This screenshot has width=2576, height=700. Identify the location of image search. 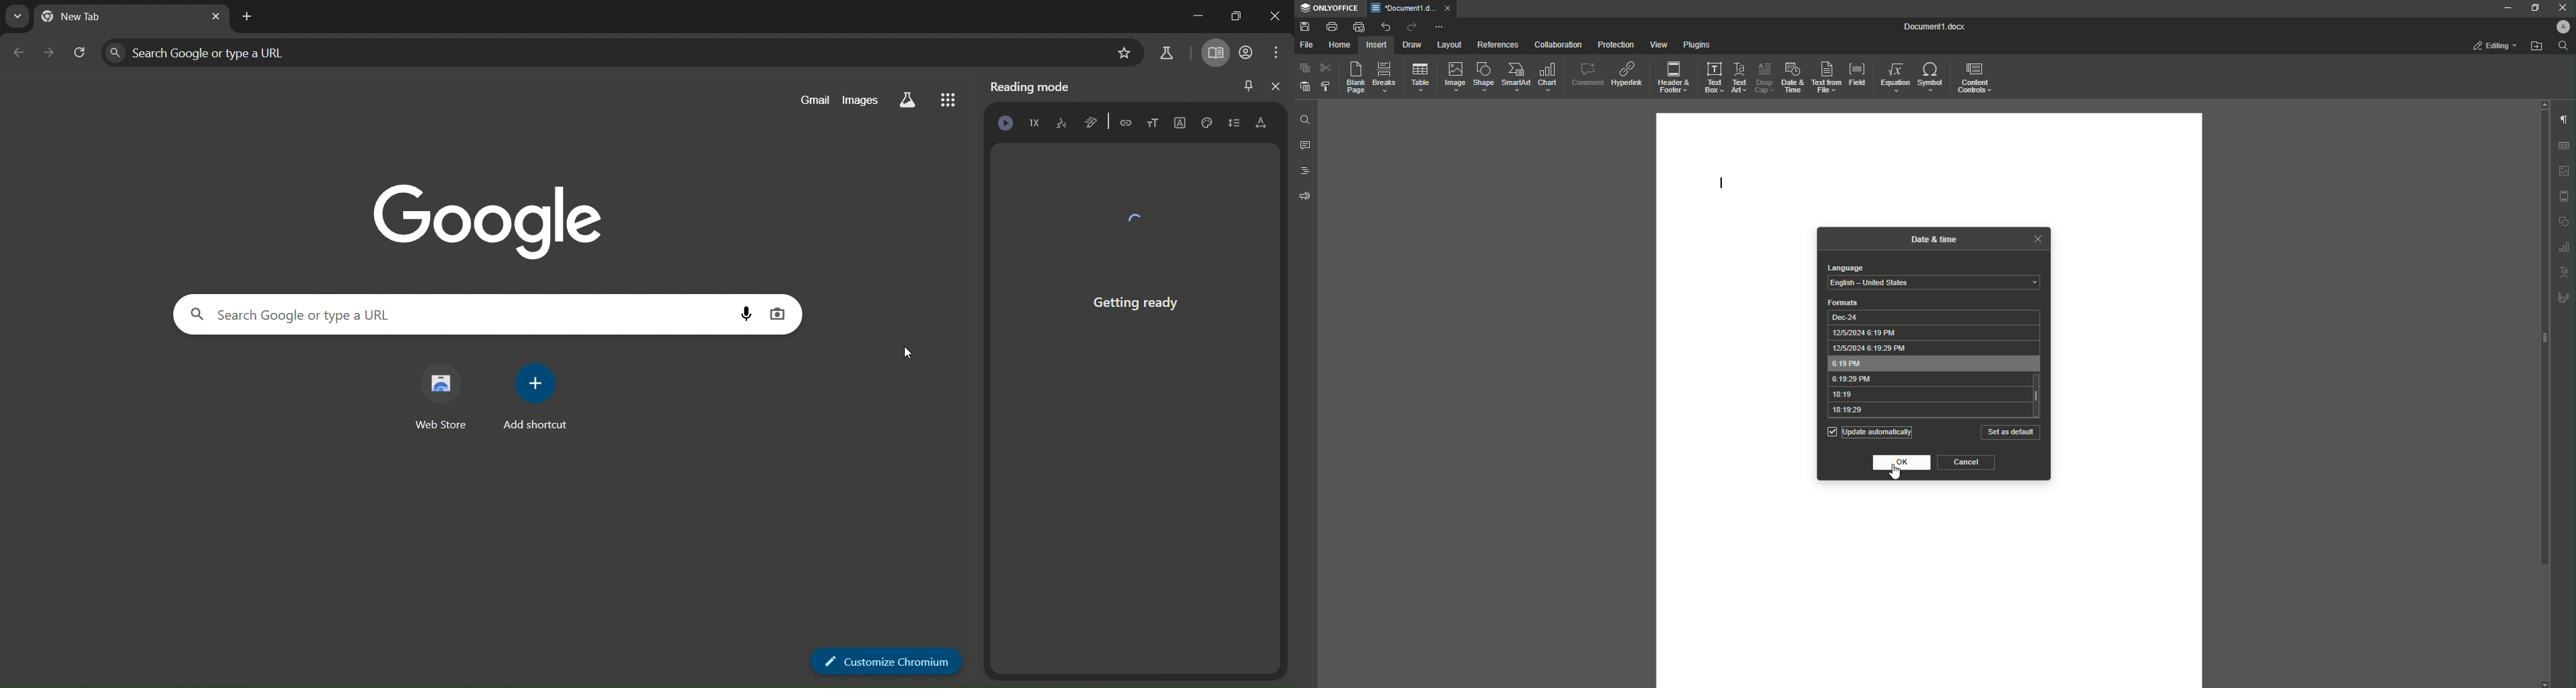
(774, 312).